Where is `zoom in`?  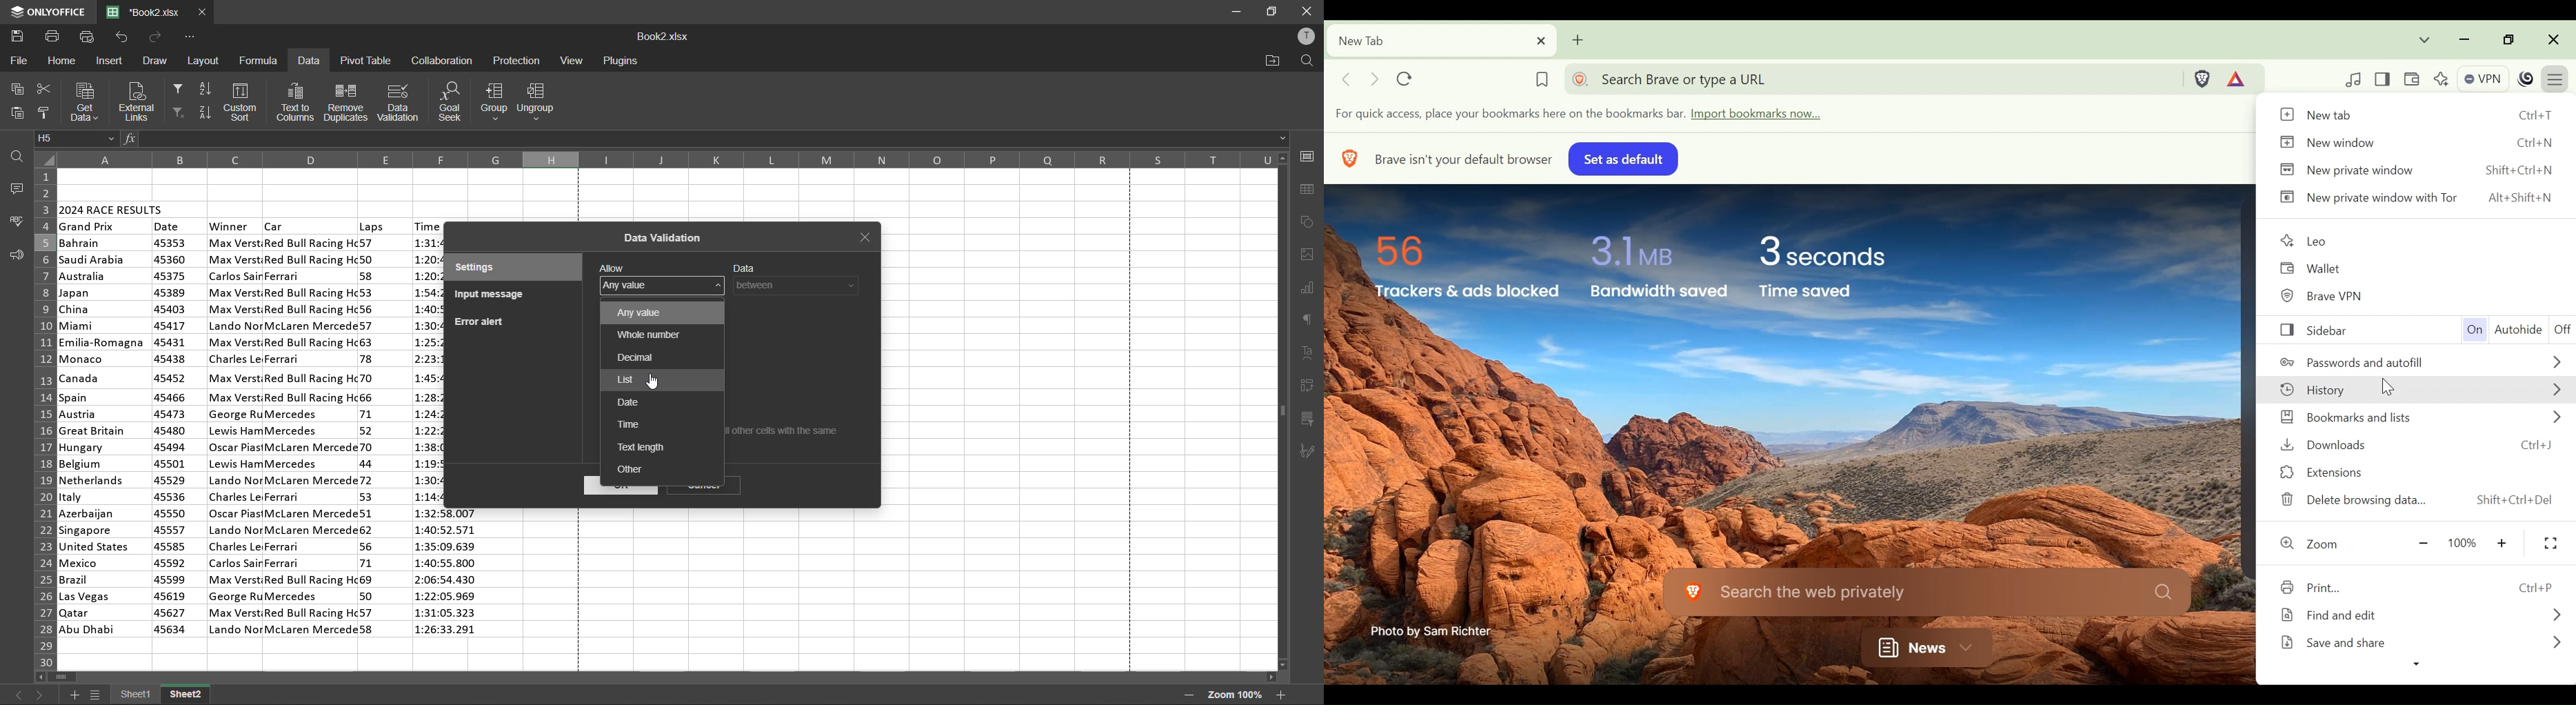 zoom in is located at coordinates (1281, 695).